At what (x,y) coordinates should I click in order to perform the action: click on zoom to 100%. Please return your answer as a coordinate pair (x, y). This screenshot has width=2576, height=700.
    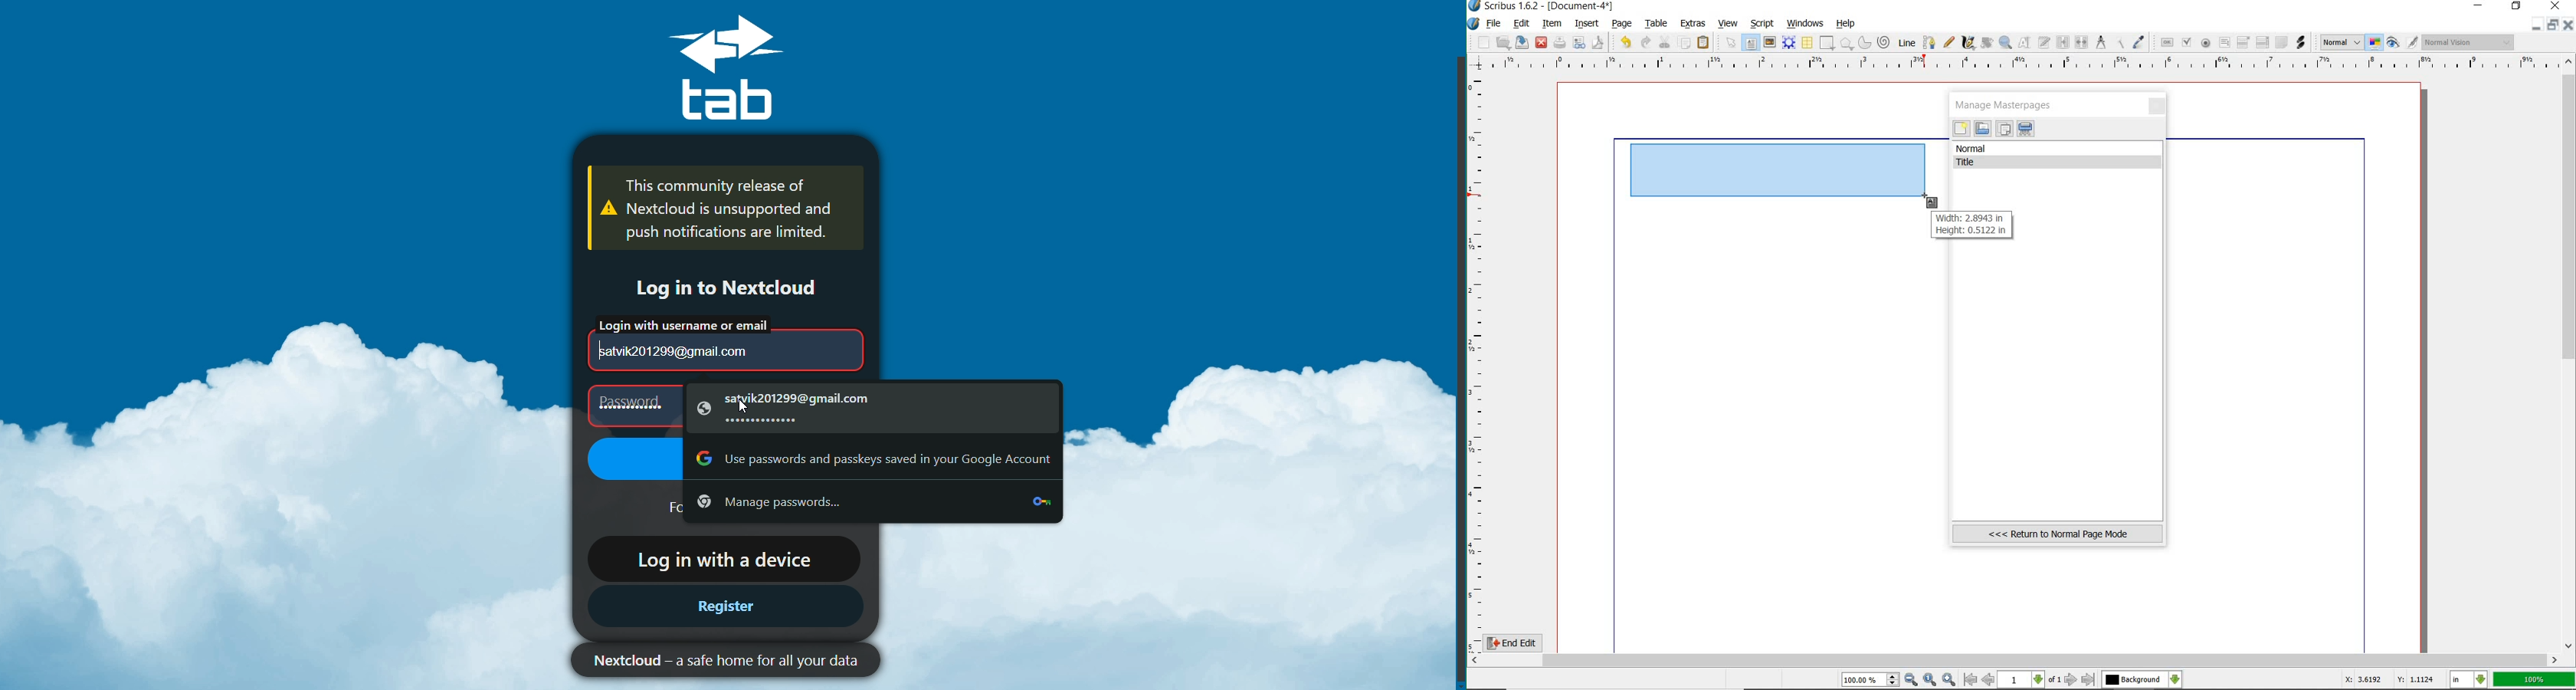
    Looking at the image, I should click on (1931, 680).